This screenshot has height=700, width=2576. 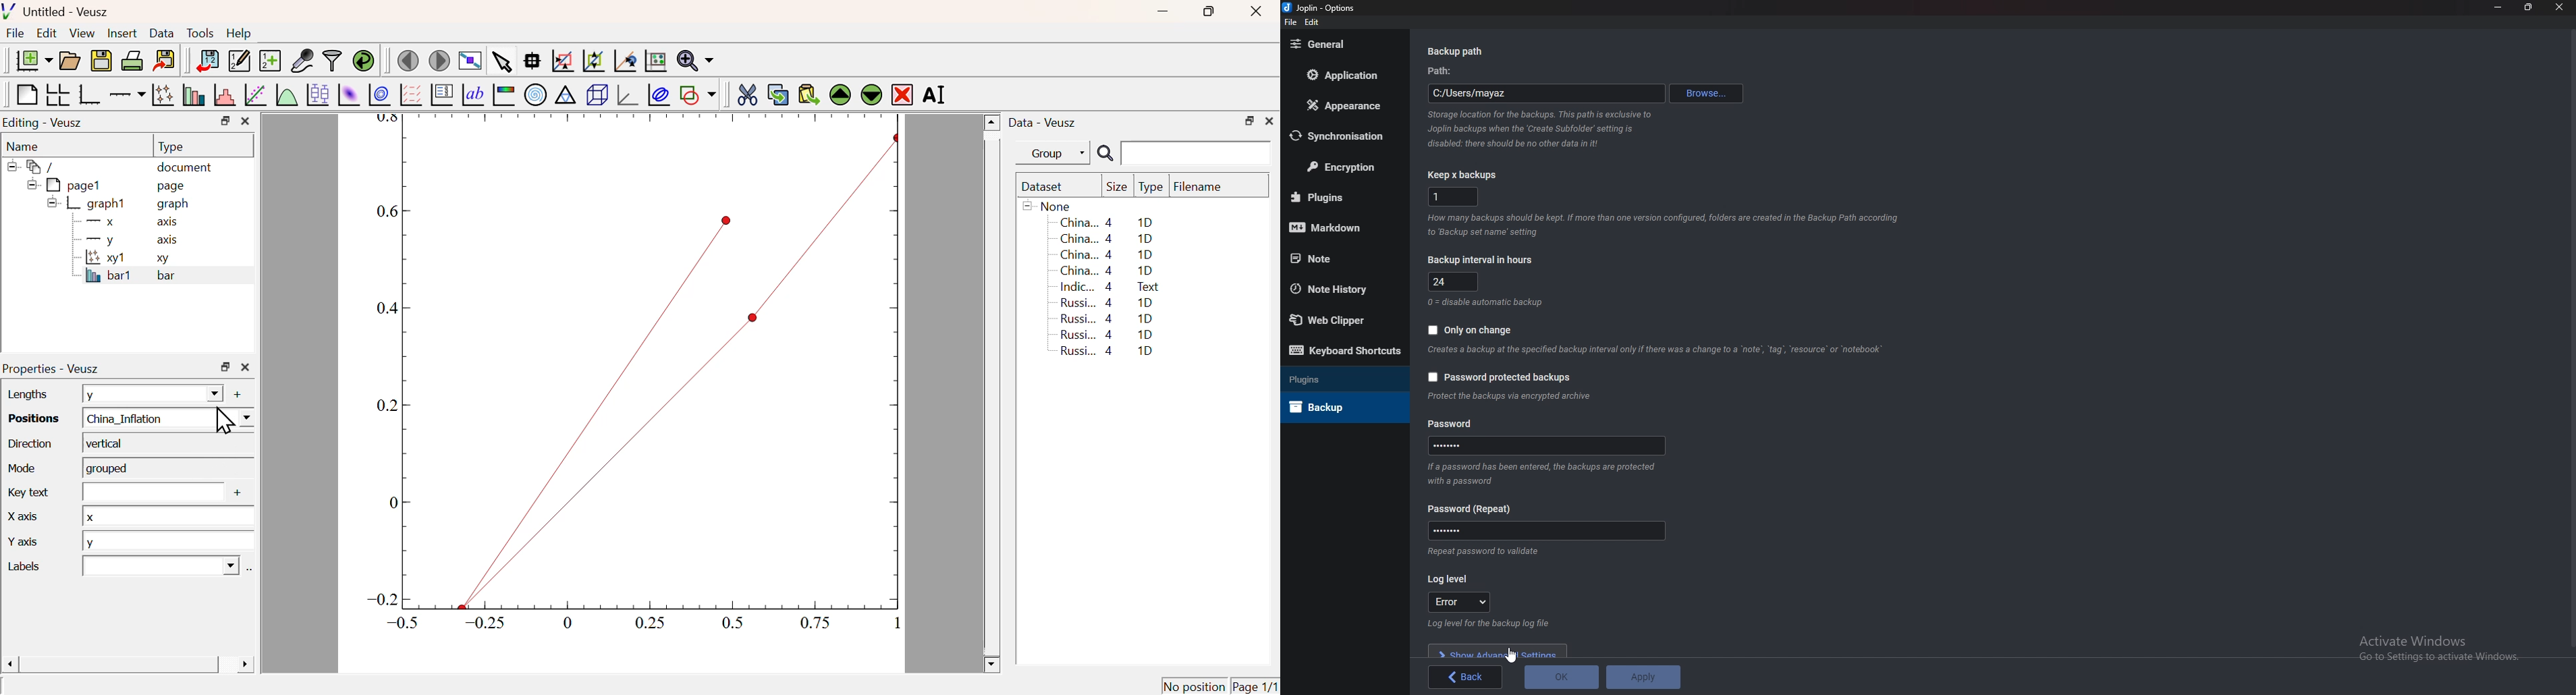 I want to click on Name, so click(x=24, y=147).